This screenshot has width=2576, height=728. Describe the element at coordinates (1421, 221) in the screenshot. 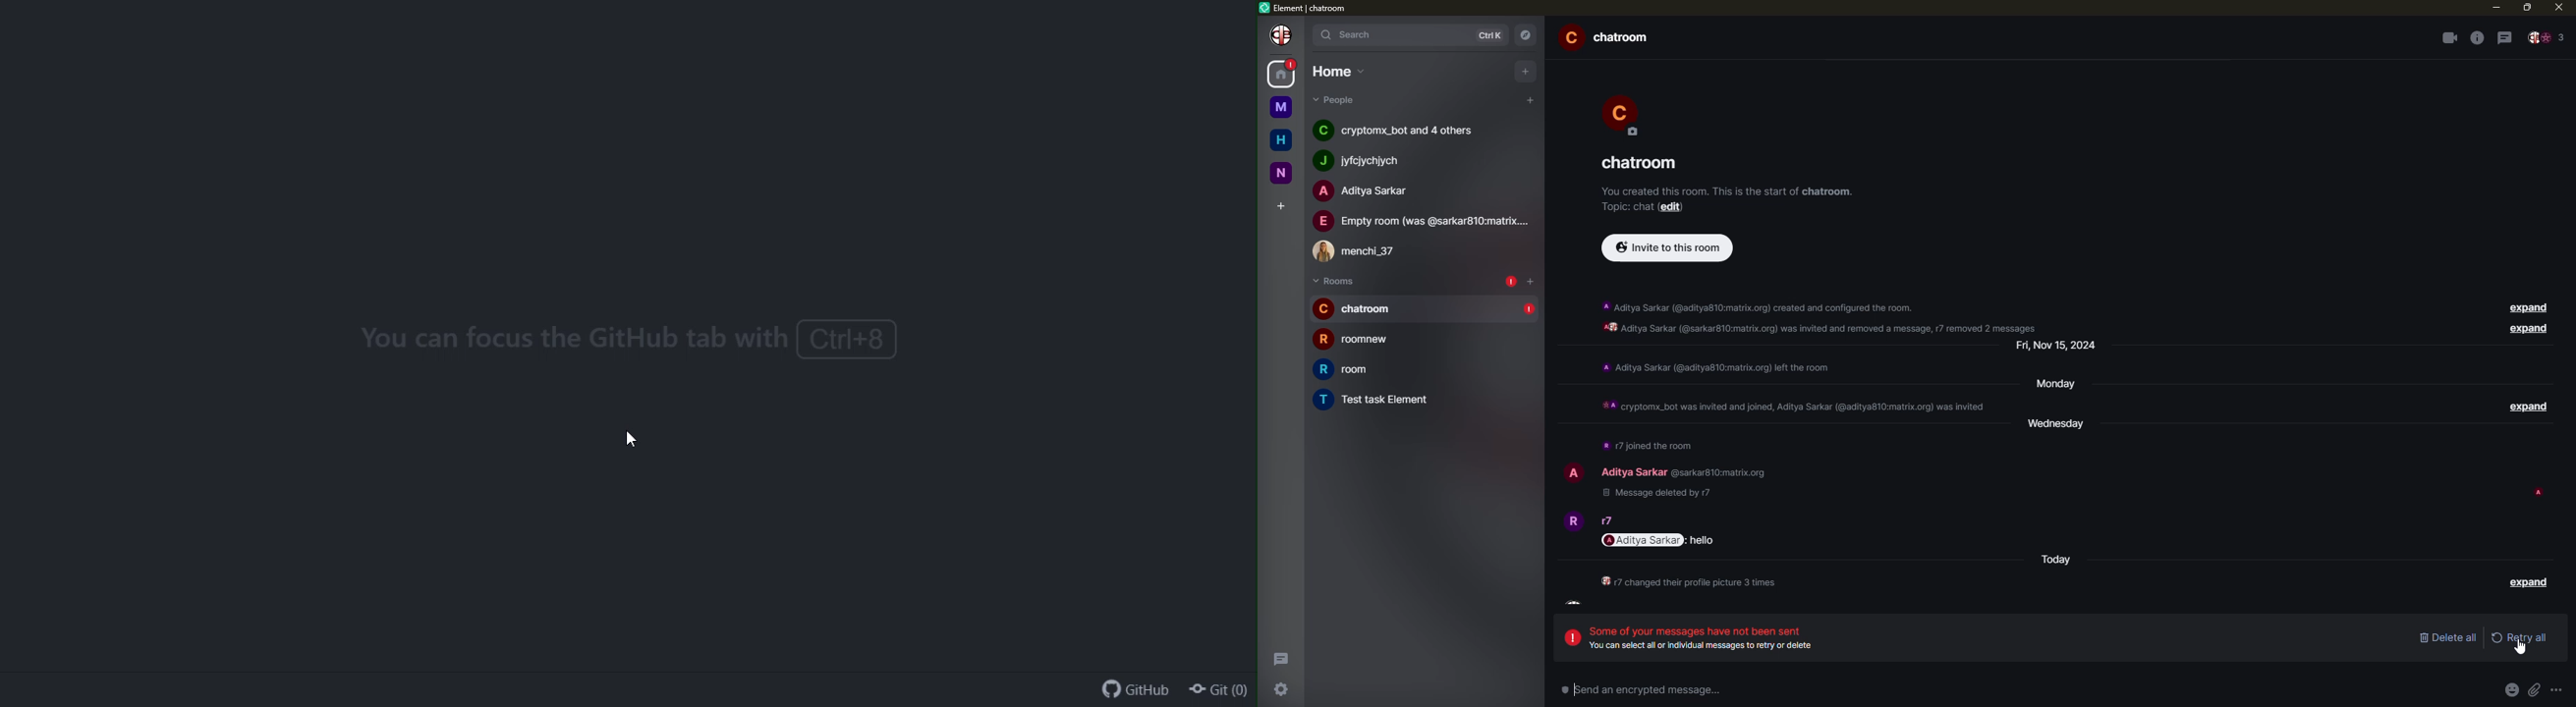

I see `people` at that location.